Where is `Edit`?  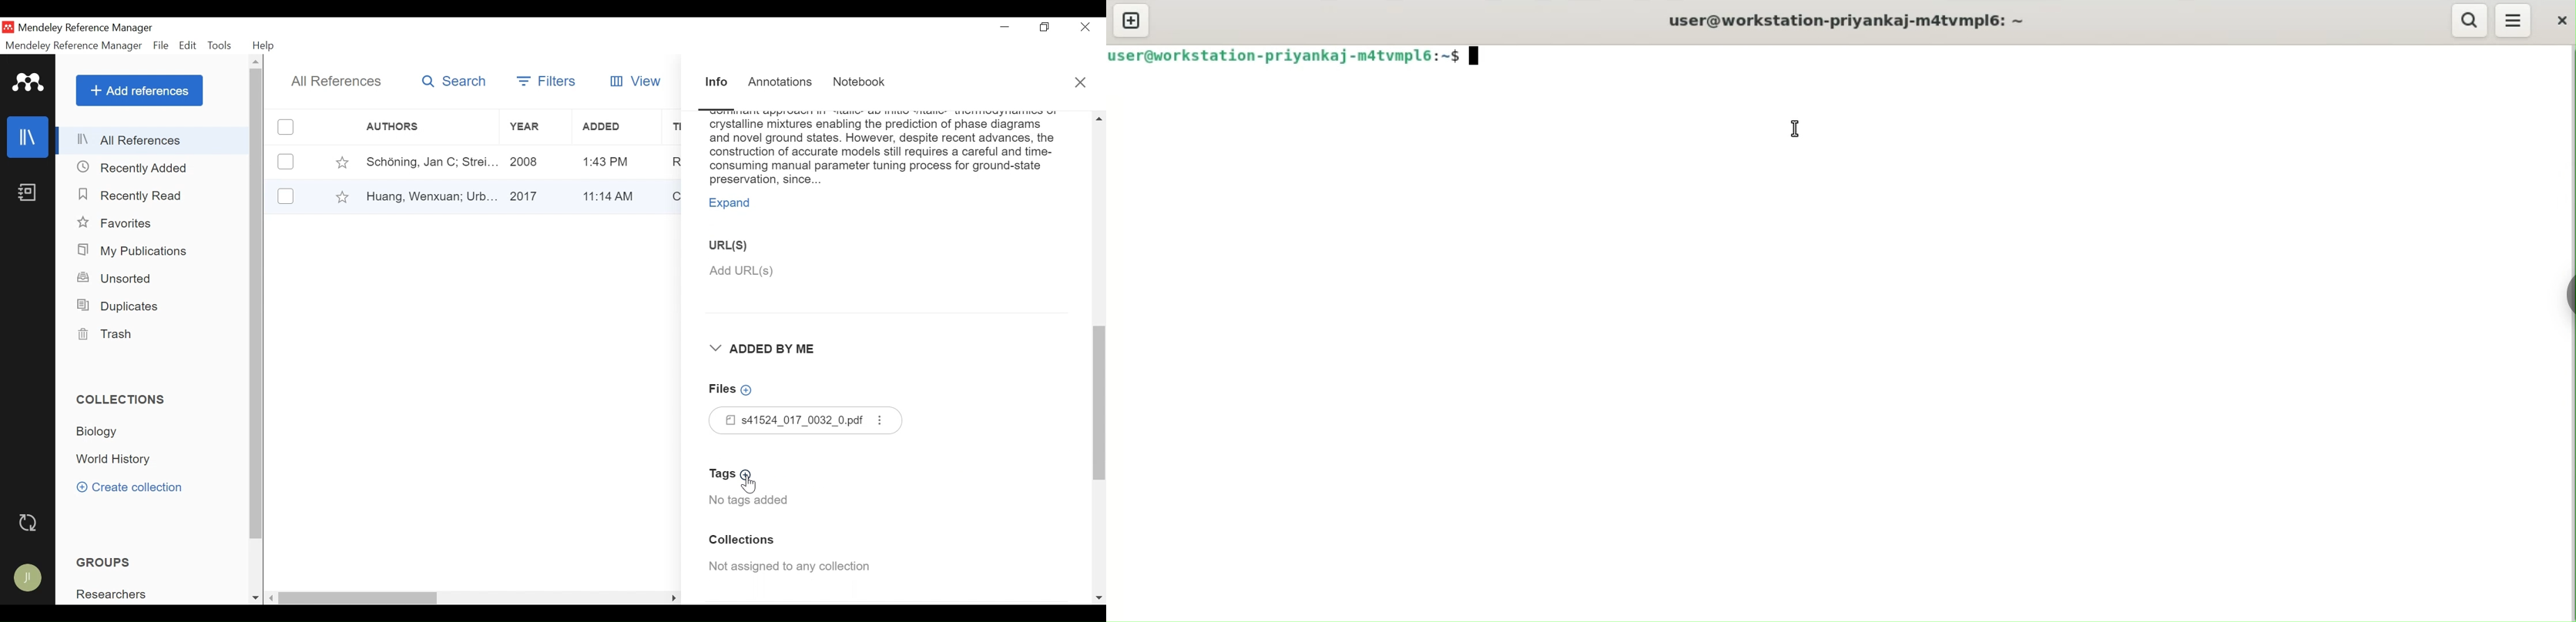 Edit is located at coordinates (188, 45).